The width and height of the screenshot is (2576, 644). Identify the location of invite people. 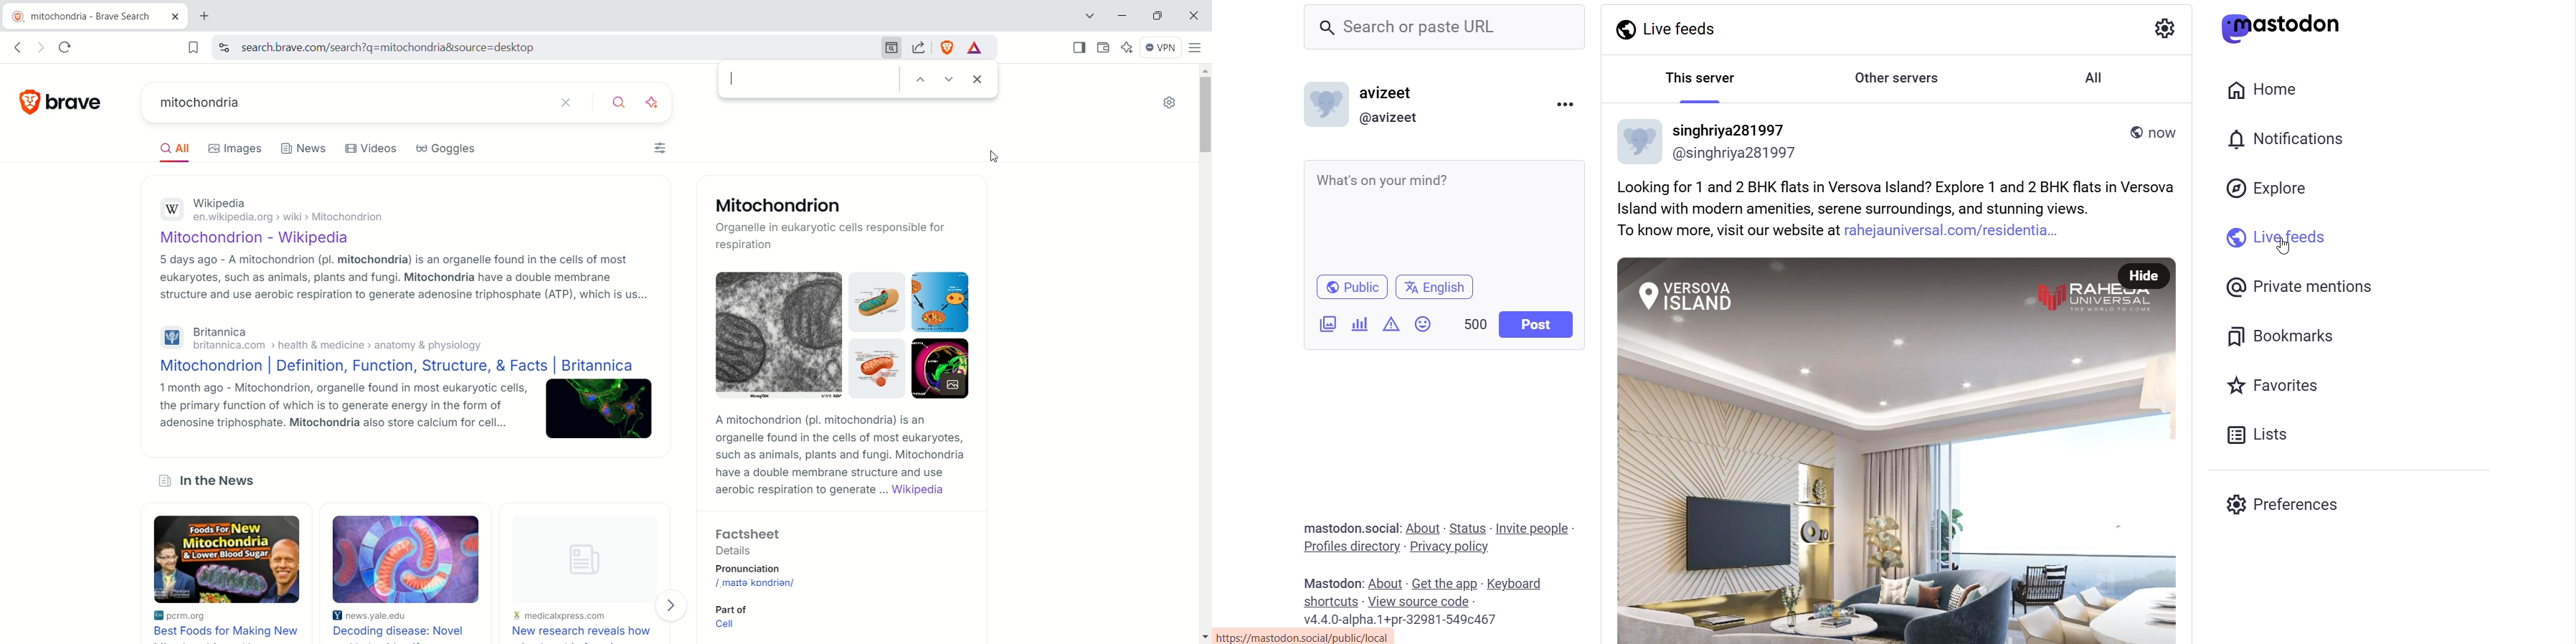
(1531, 528).